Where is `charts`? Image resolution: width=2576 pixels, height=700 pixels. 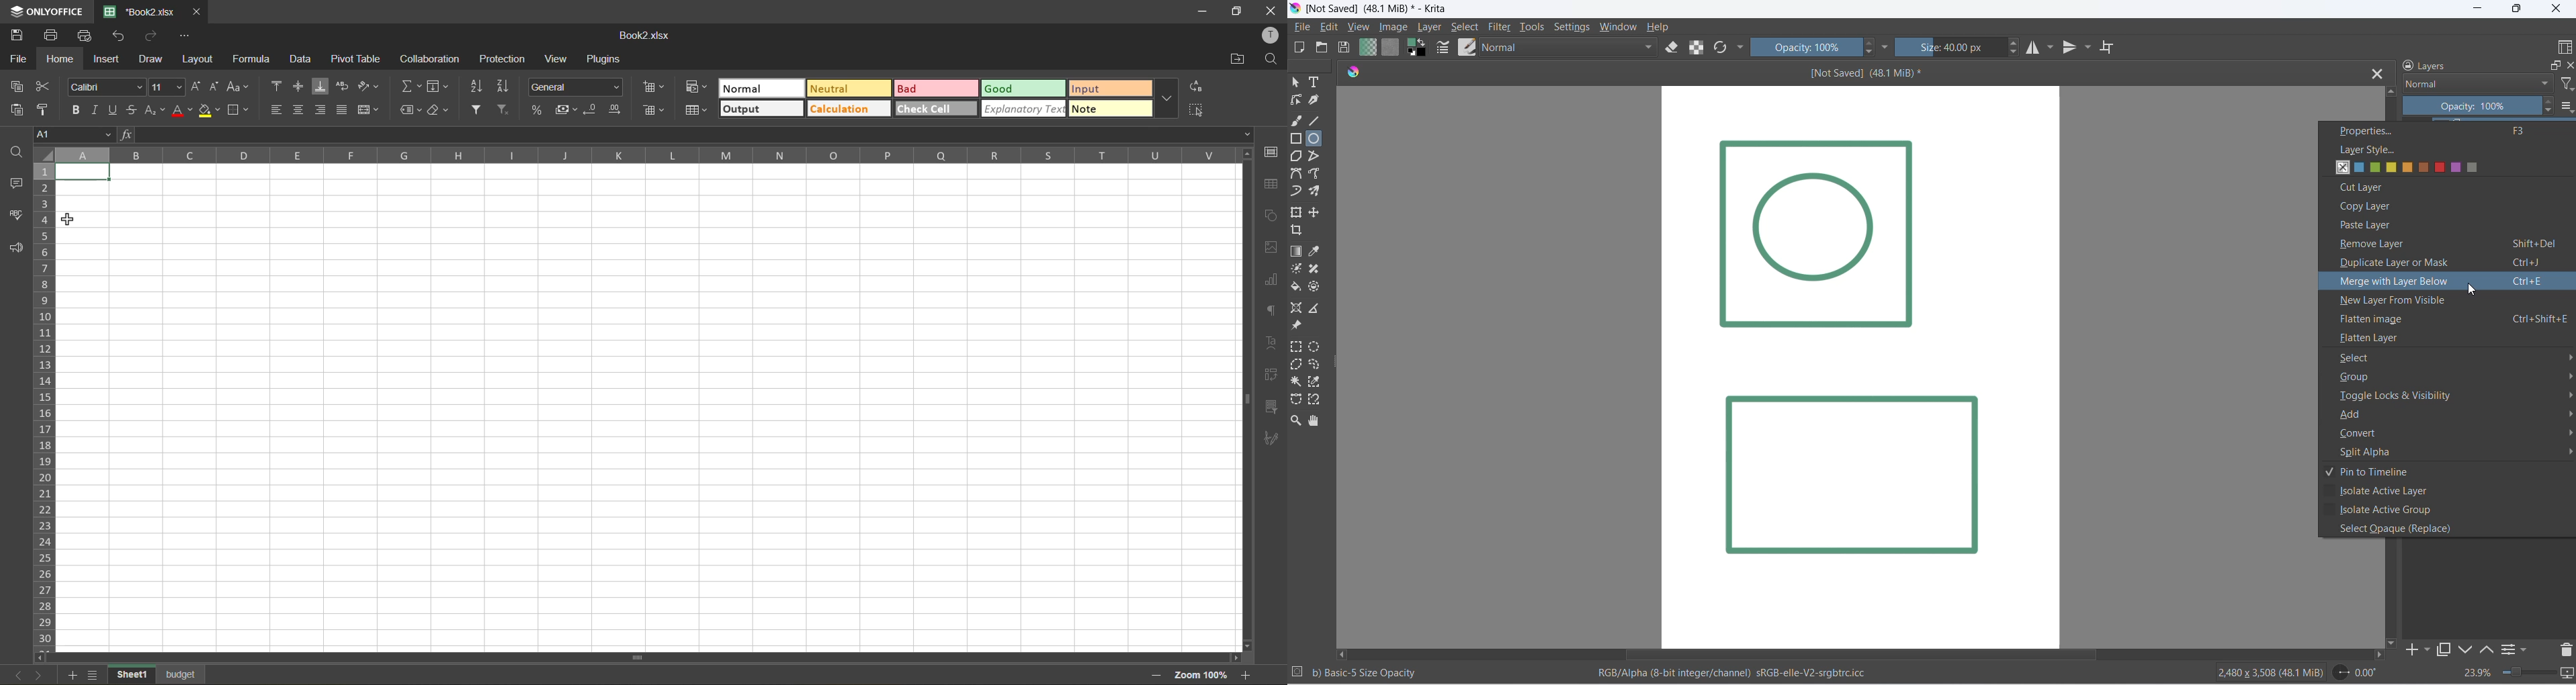
charts is located at coordinates (1275, 279).